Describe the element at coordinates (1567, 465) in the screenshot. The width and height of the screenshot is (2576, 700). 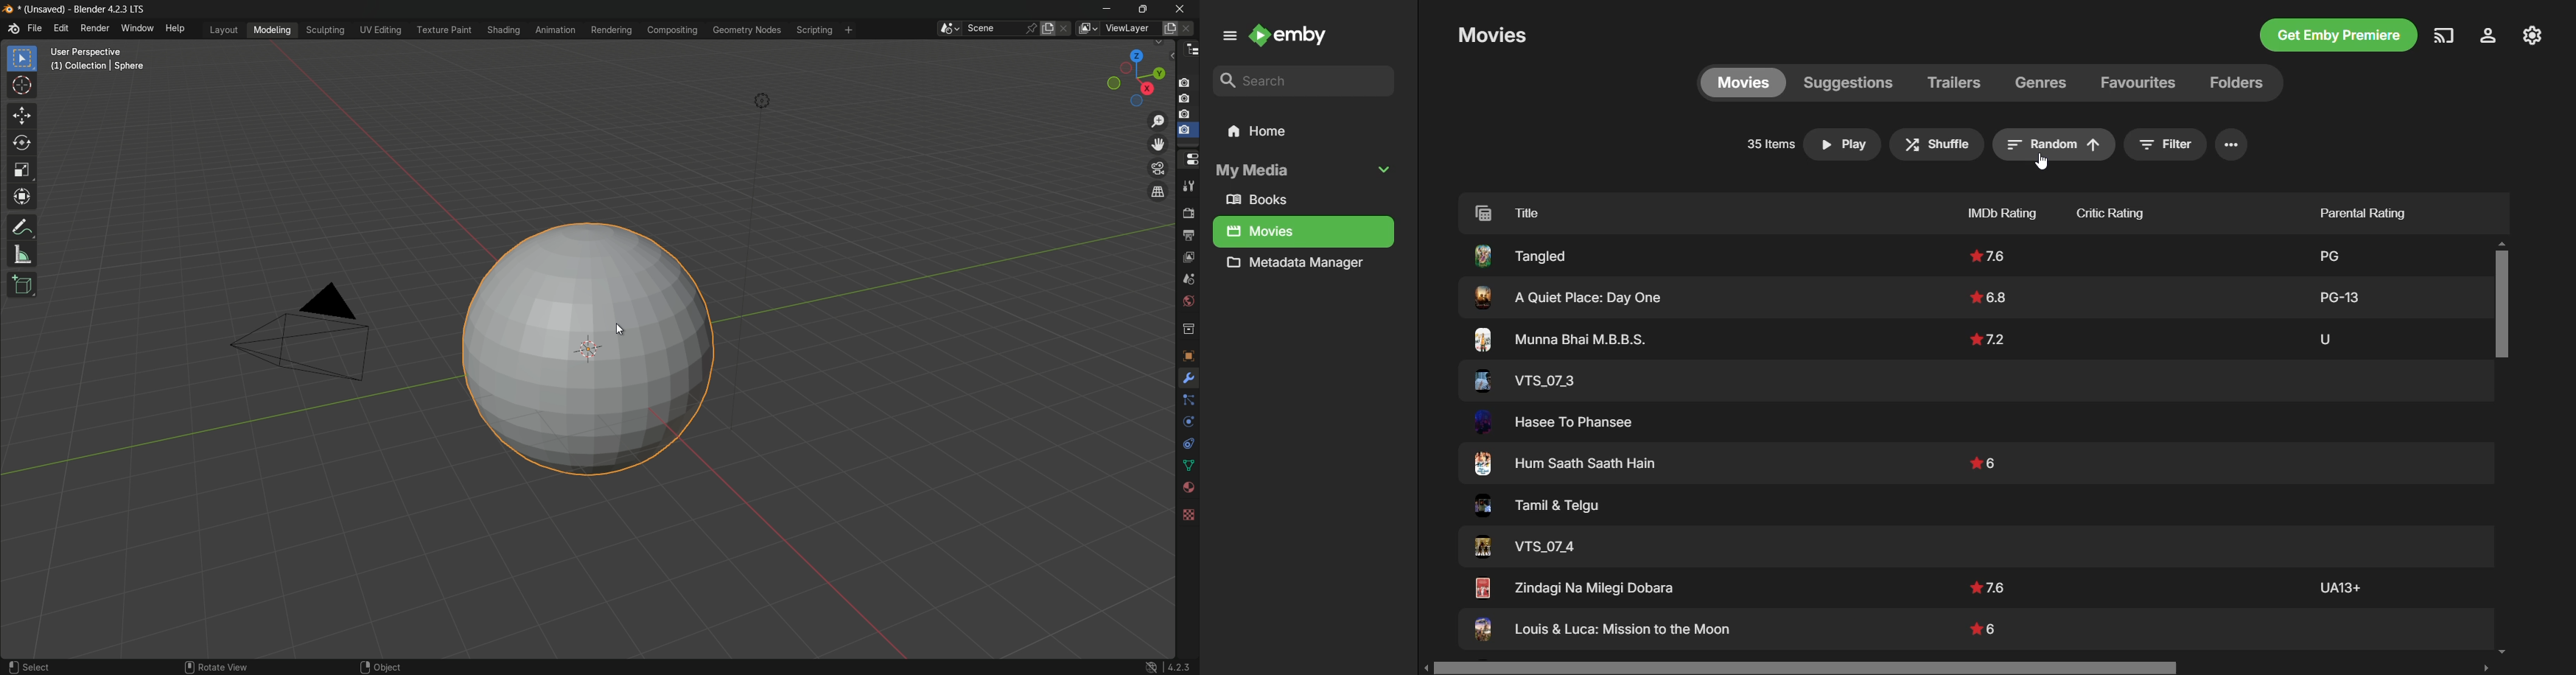
I see `` at that location.